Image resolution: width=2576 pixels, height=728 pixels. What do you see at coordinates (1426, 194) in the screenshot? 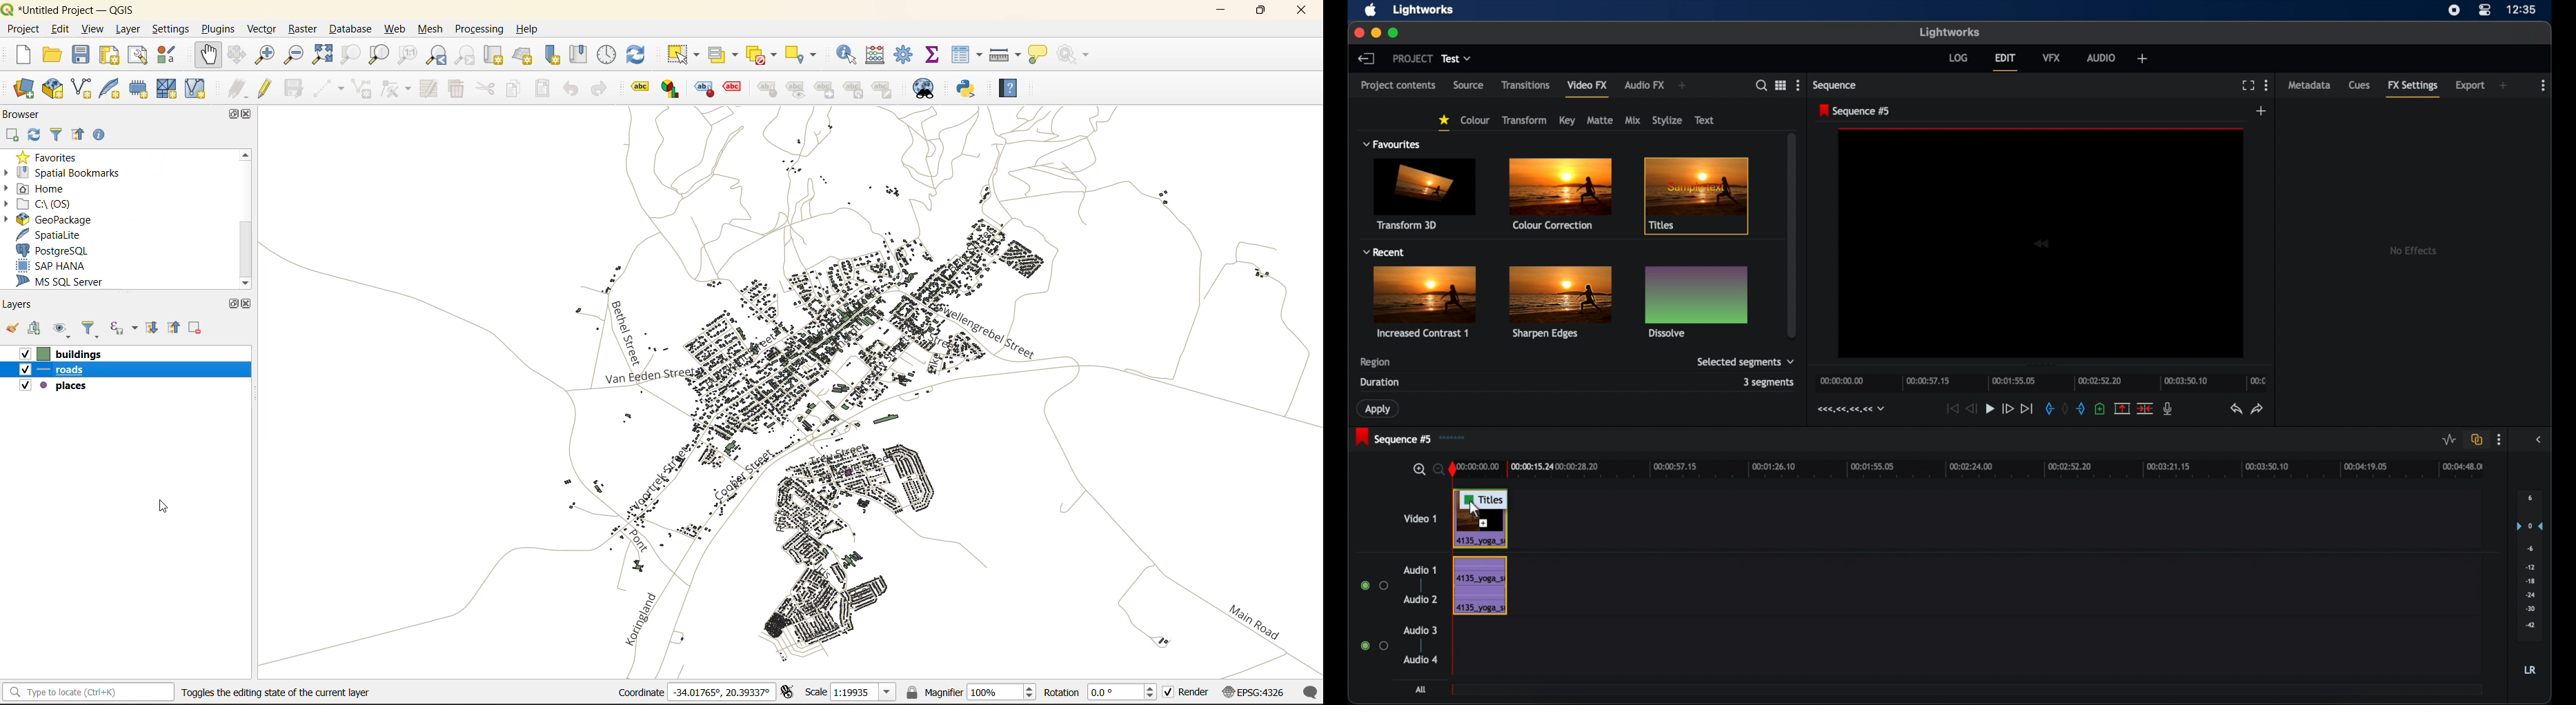
I see `transform 3d` at bounding box center [1426, 194].